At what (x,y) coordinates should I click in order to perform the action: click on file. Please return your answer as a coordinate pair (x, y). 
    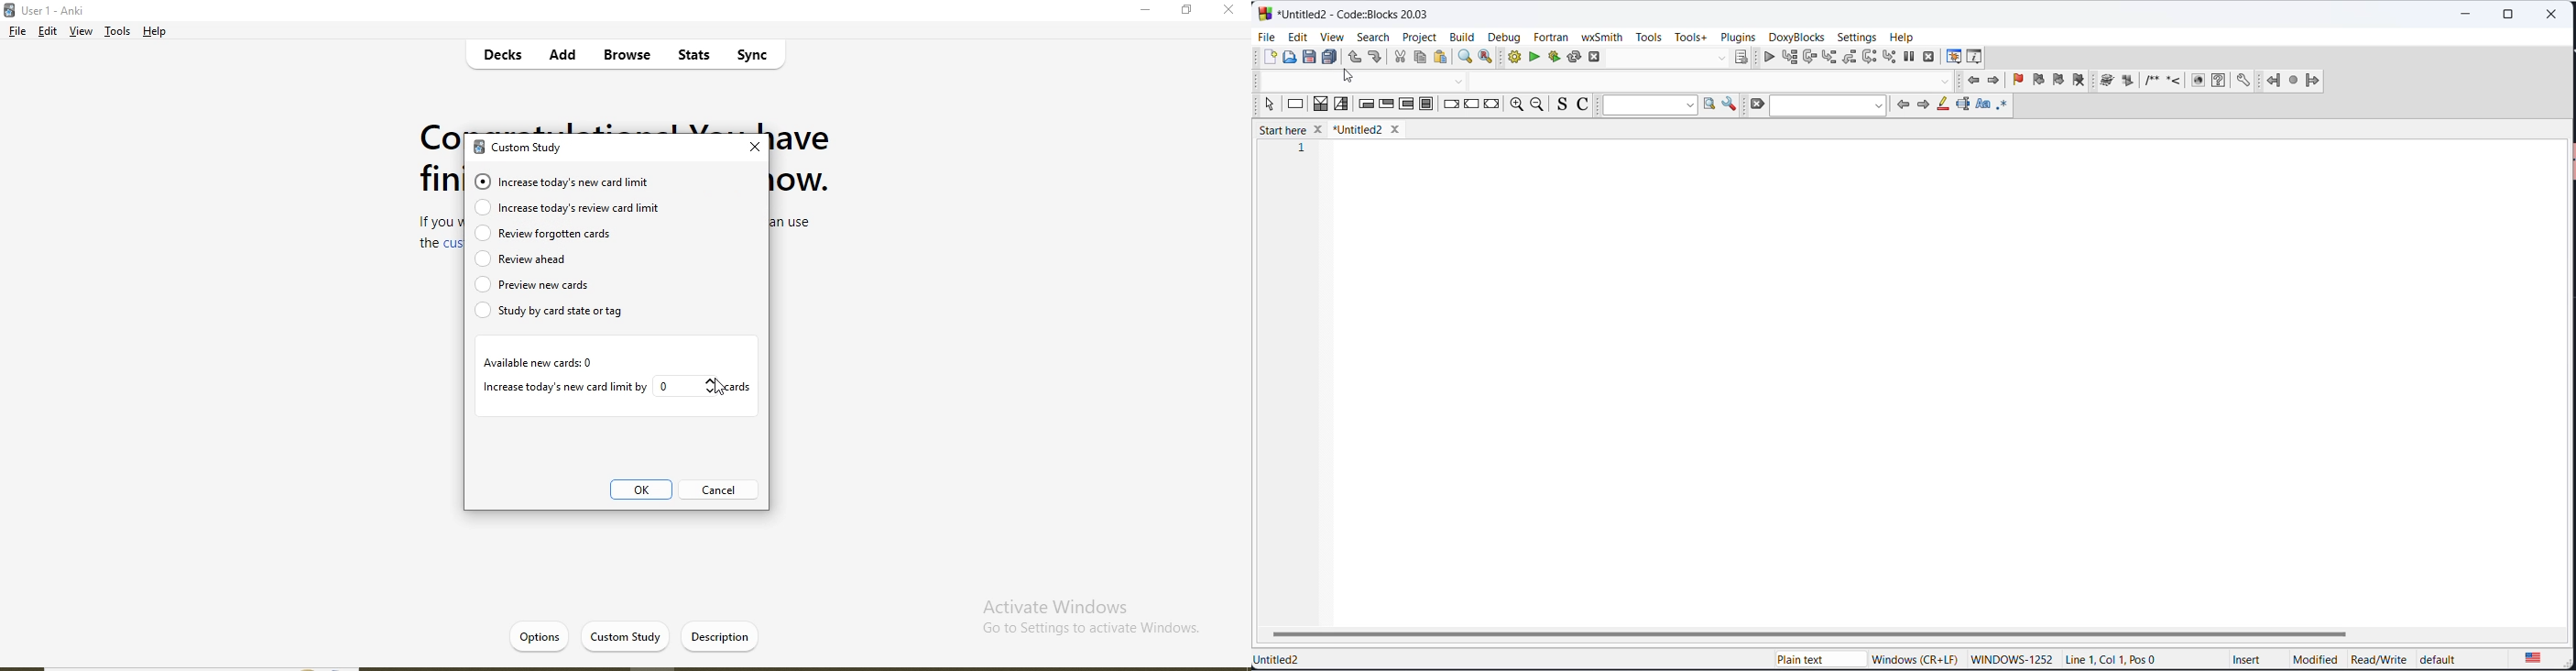
    Looking at the image, I should click on (16, 33).